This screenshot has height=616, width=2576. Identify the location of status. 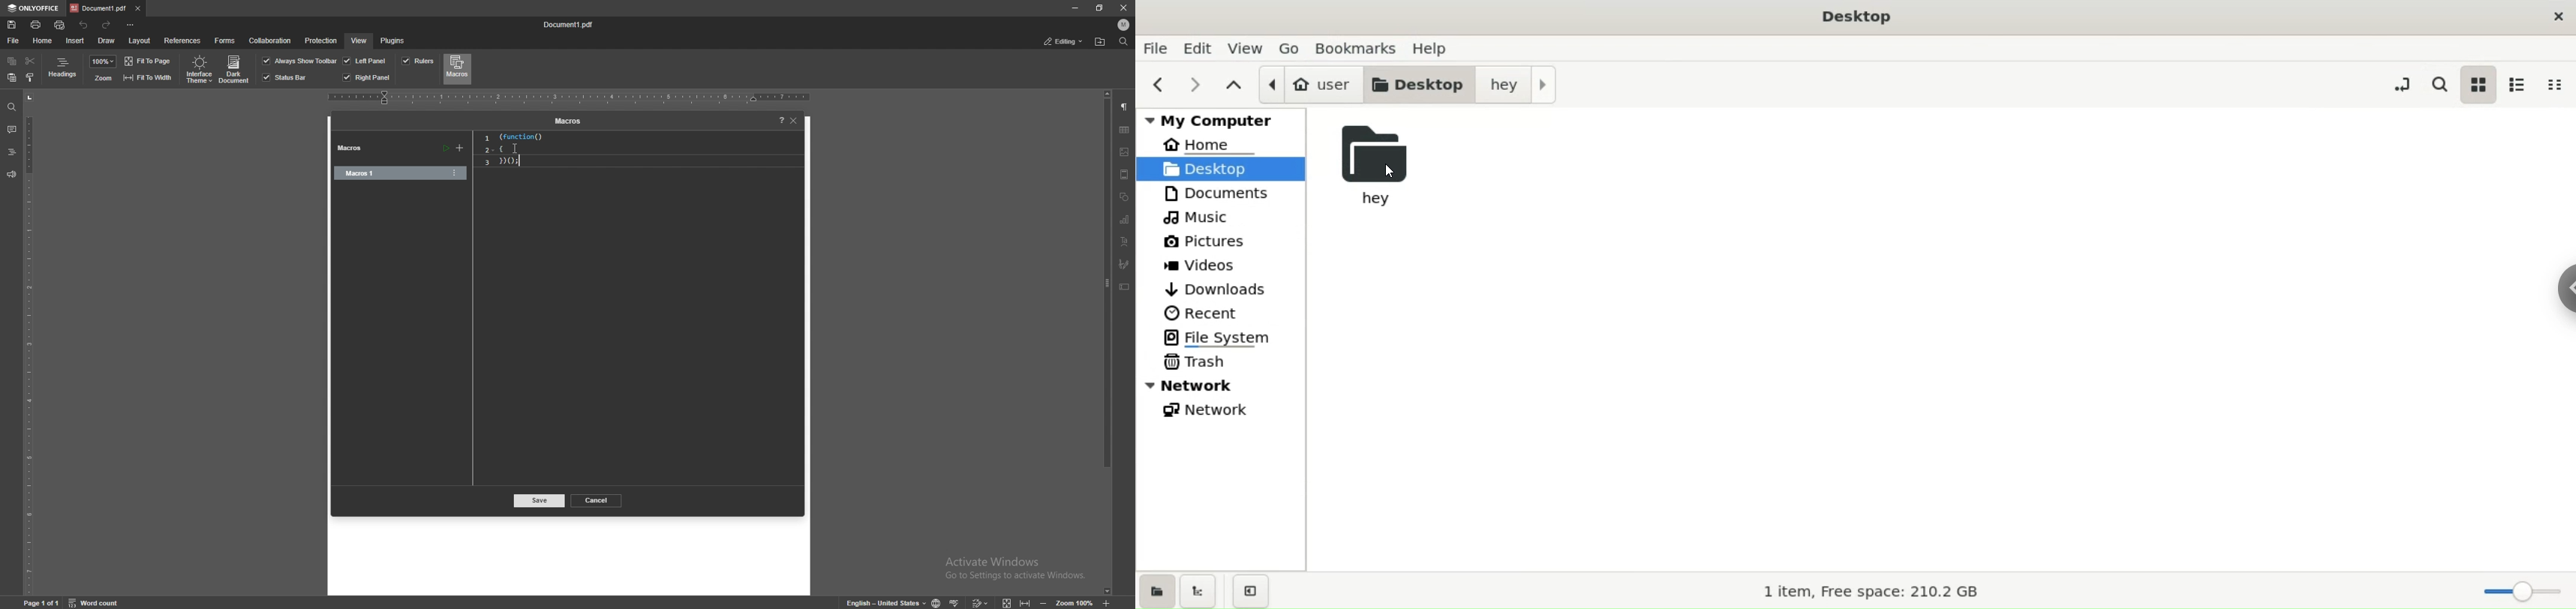
(1064, 41).